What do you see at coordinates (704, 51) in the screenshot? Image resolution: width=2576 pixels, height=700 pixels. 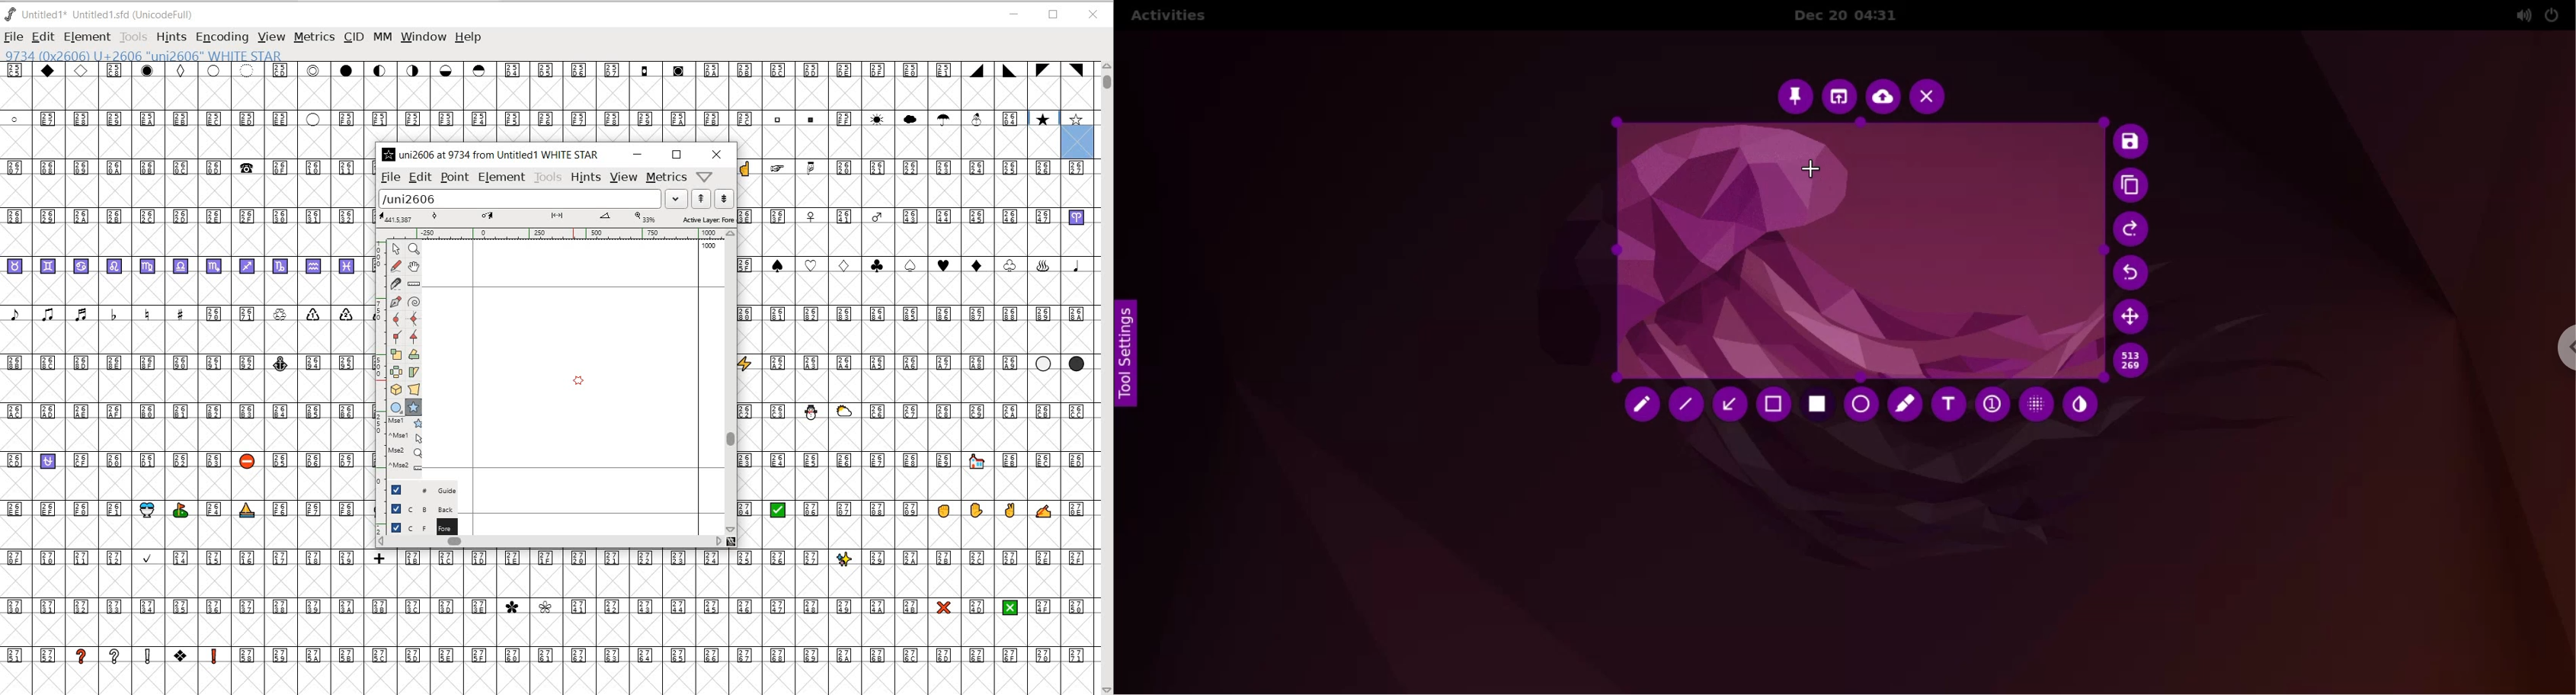 I see `CURSOR` at bounding box center [704, 51].